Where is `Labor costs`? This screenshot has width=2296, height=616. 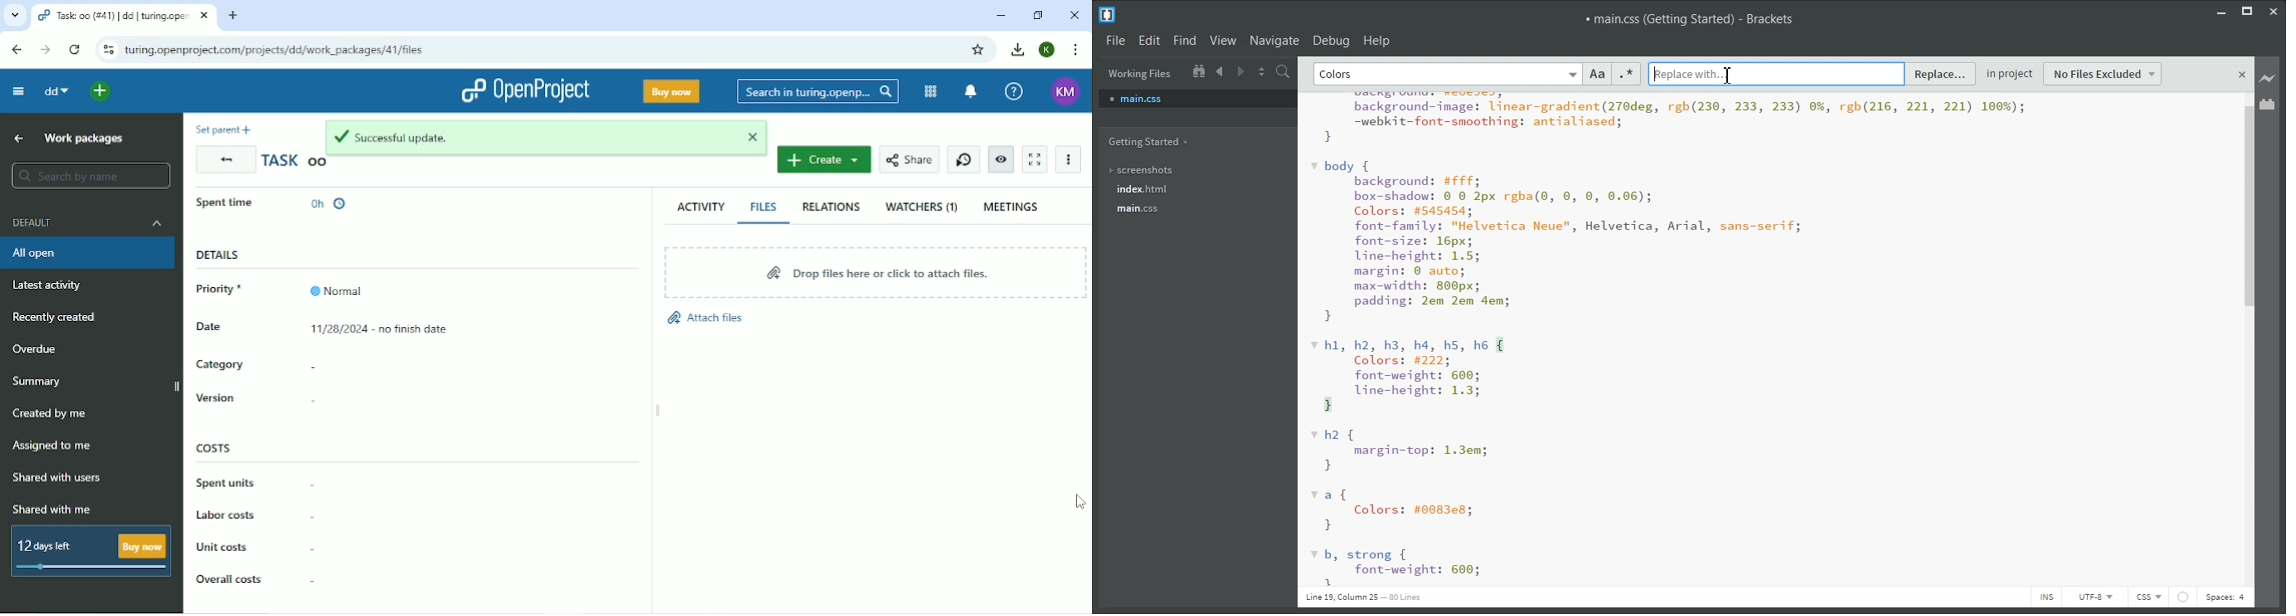 Labor costs is located at coordinates (227, 514).